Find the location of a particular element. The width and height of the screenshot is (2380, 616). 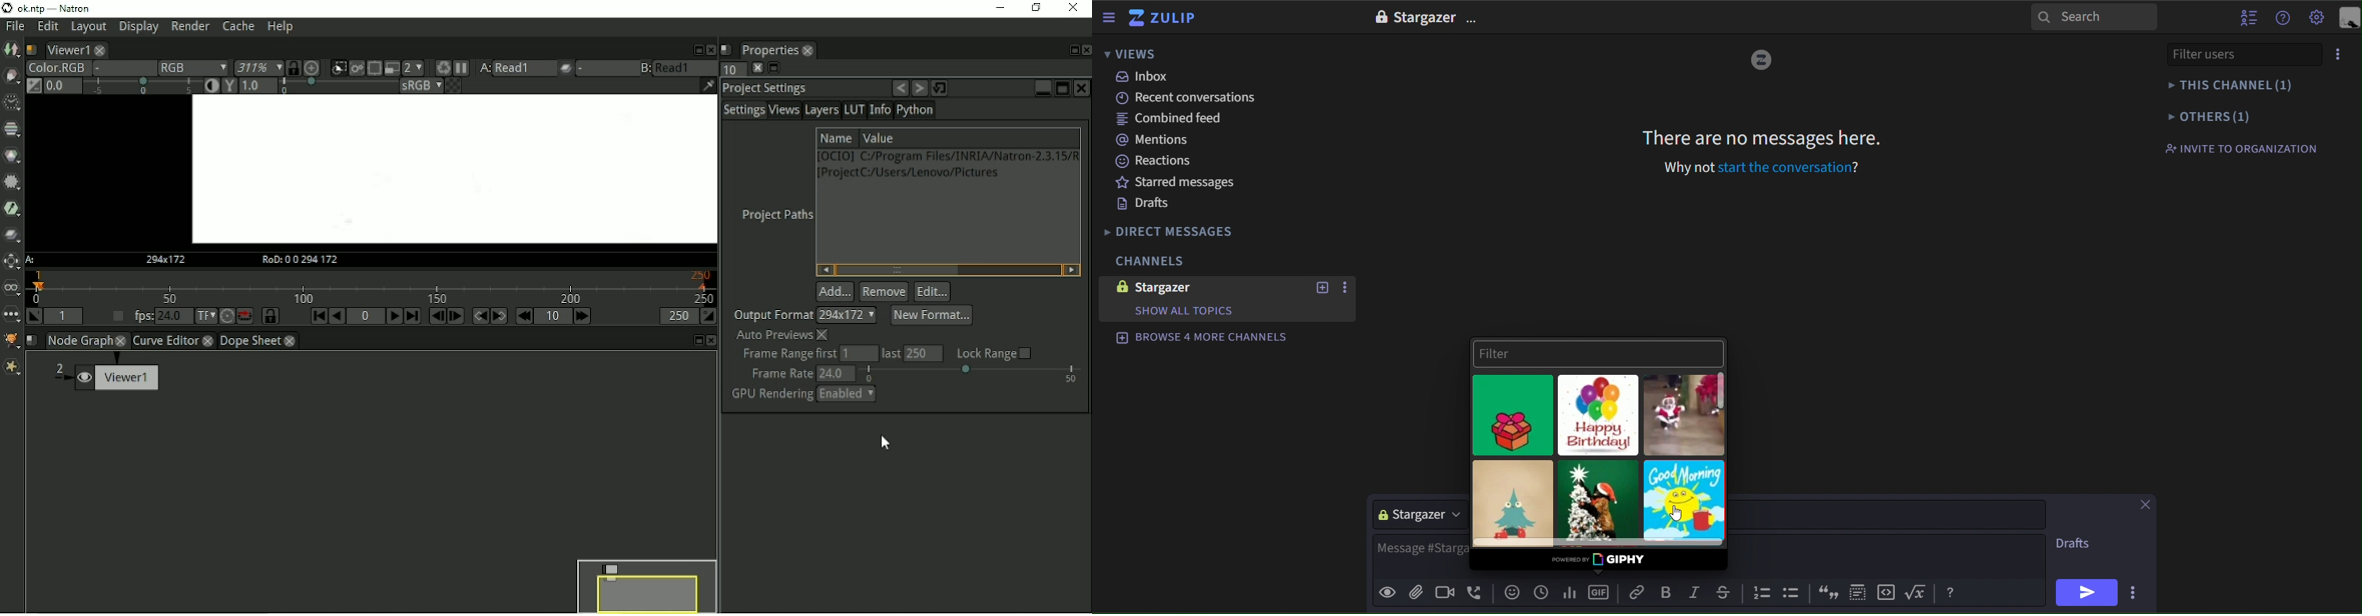

search is located at coordinates (2095, 16).